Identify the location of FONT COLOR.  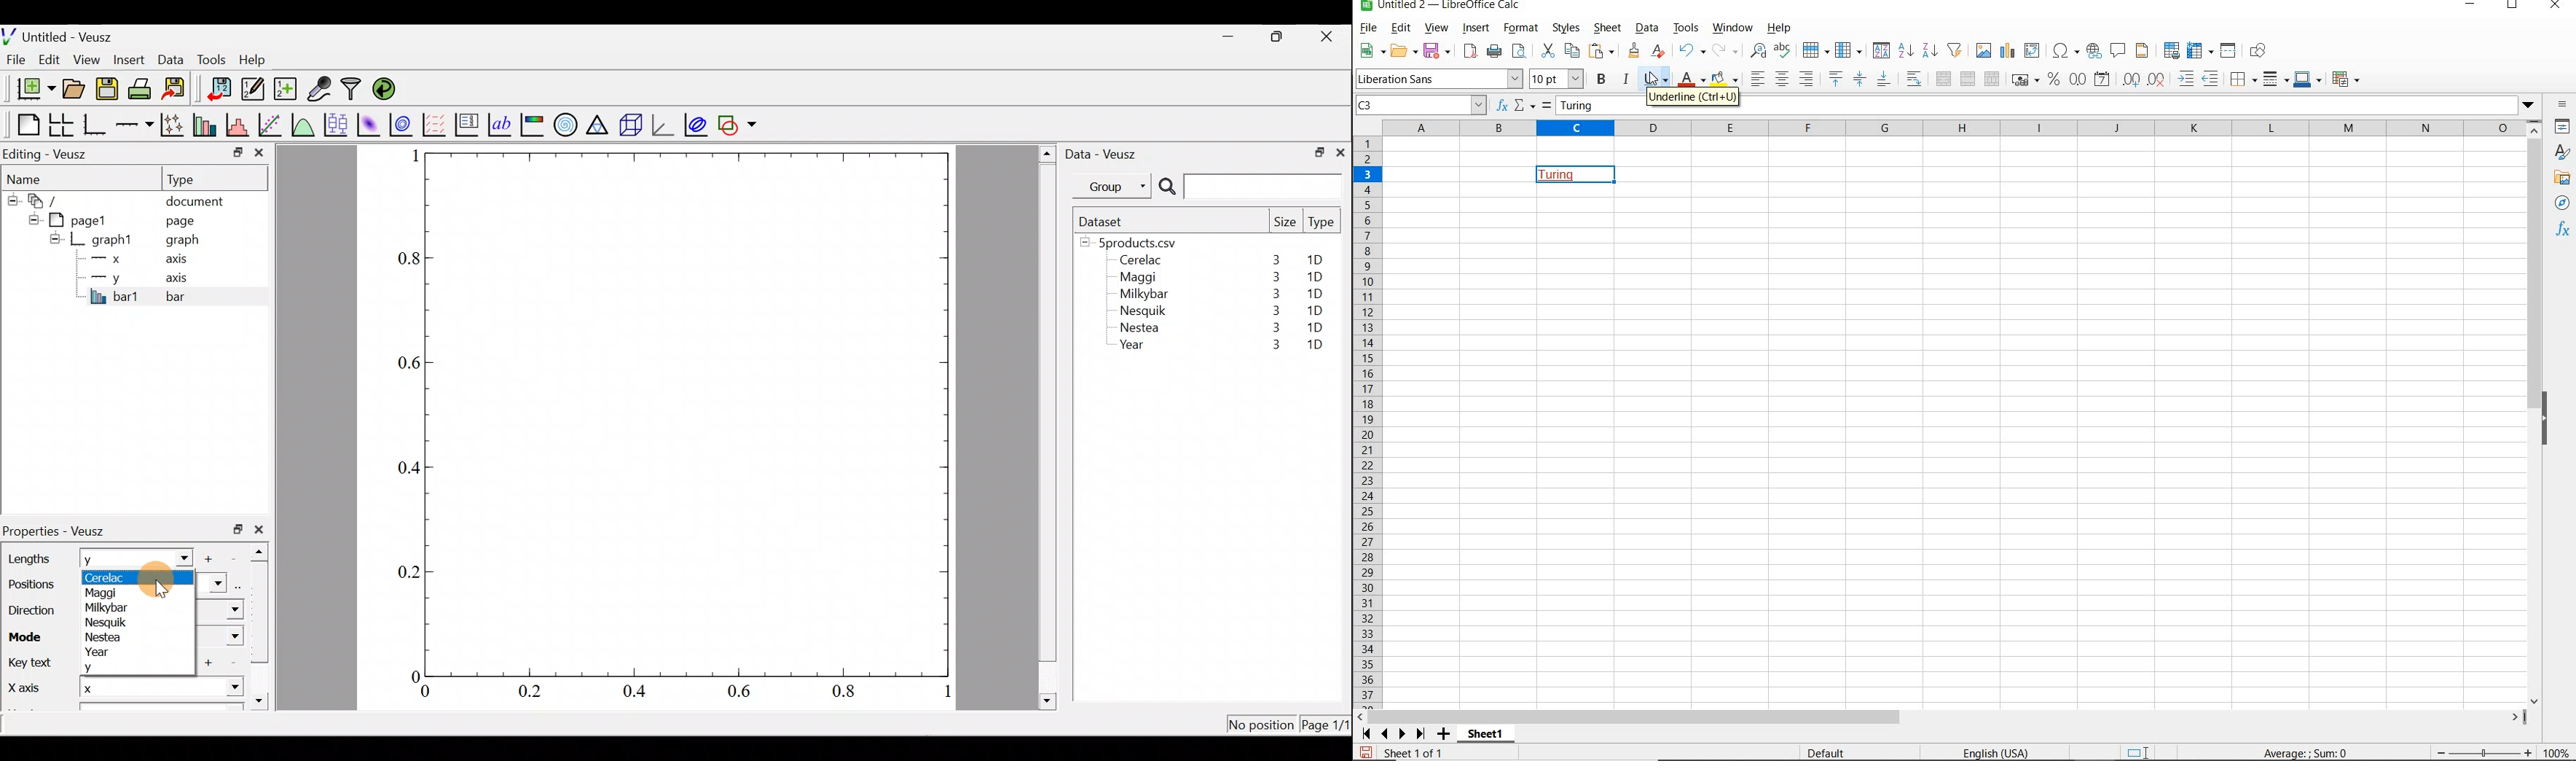
(1691, 80).